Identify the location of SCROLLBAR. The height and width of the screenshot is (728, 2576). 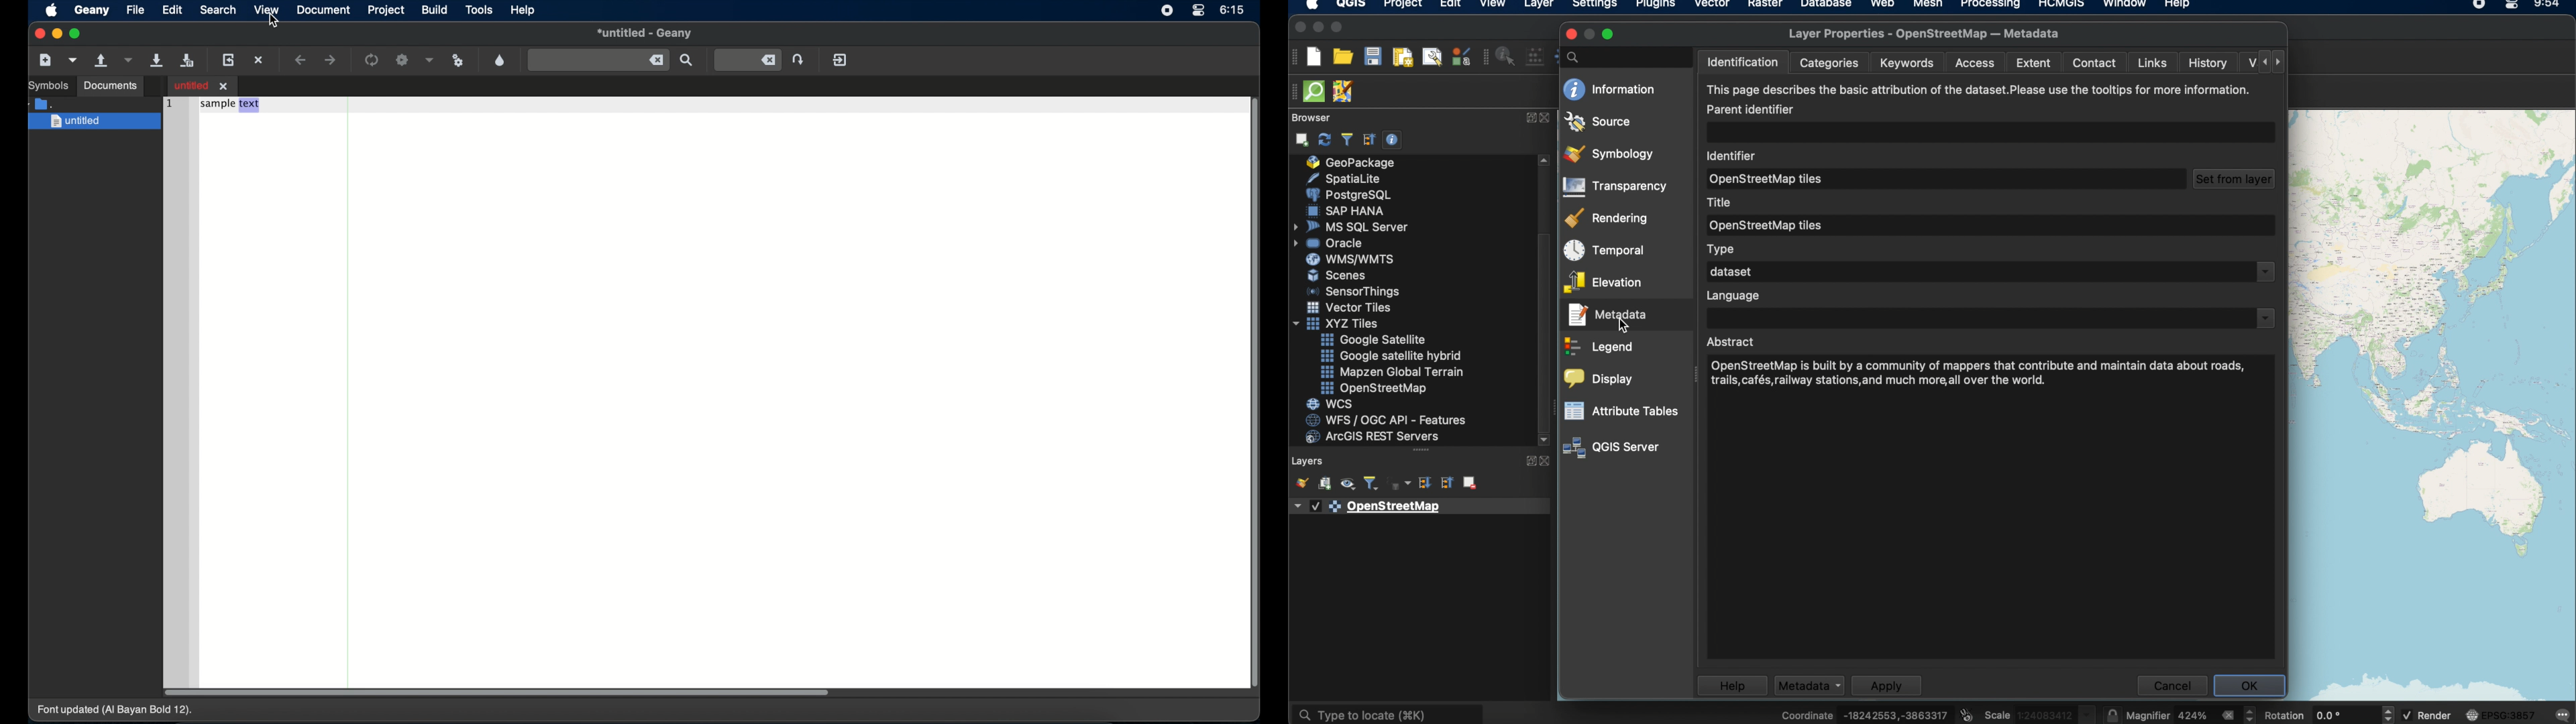
(1544, 302).